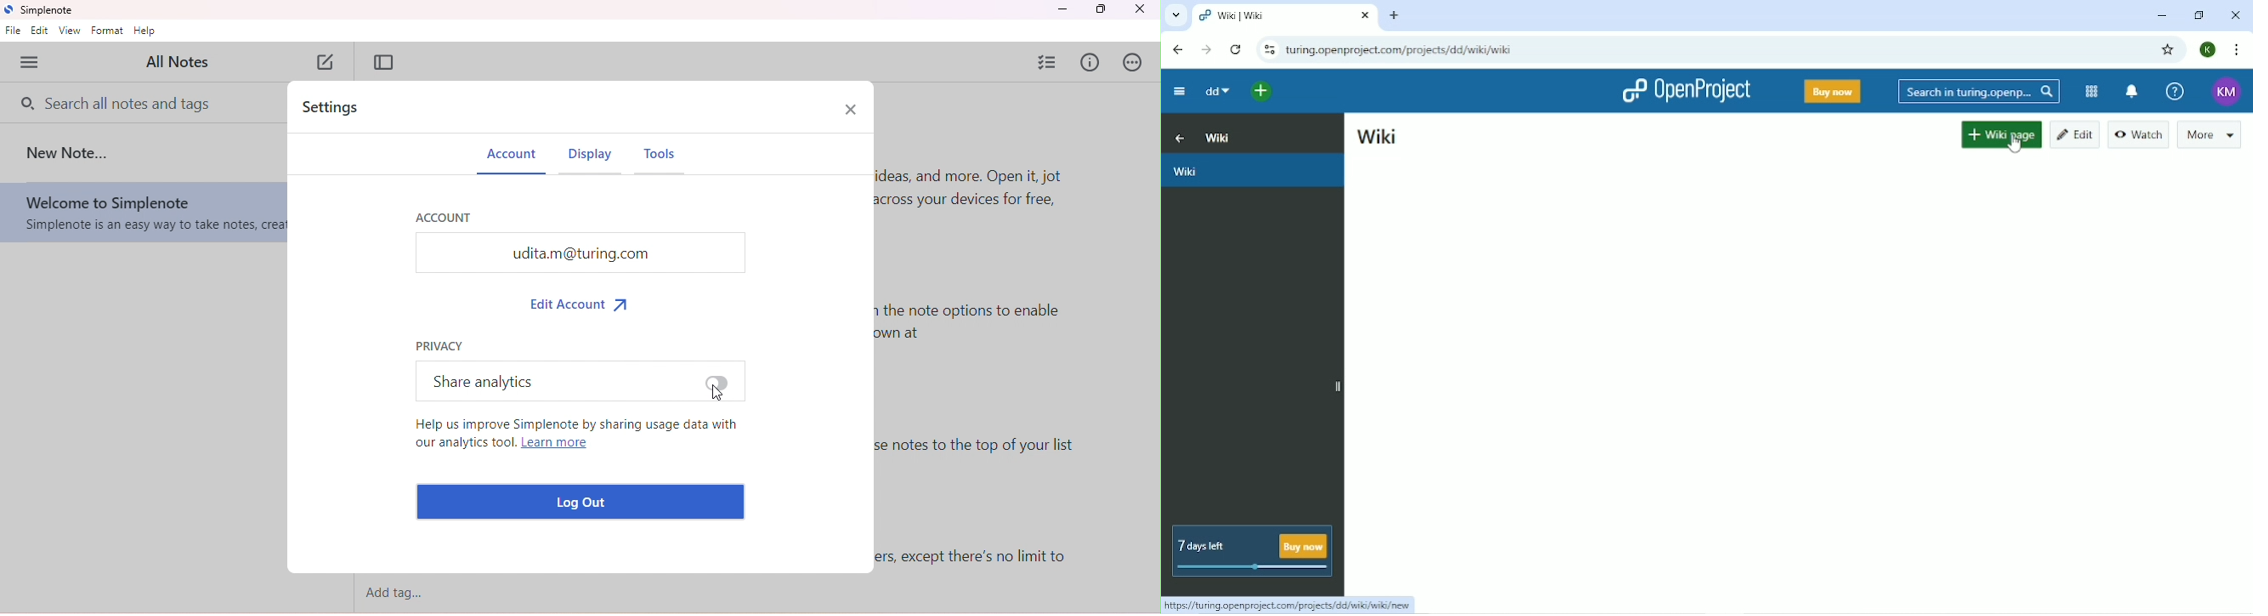 The height and width of the screenshot is (616, 2268). What do you see at coordinates (721, 394) in the screenshot?
I see `cursor movement` at bounding box center [721, 394].